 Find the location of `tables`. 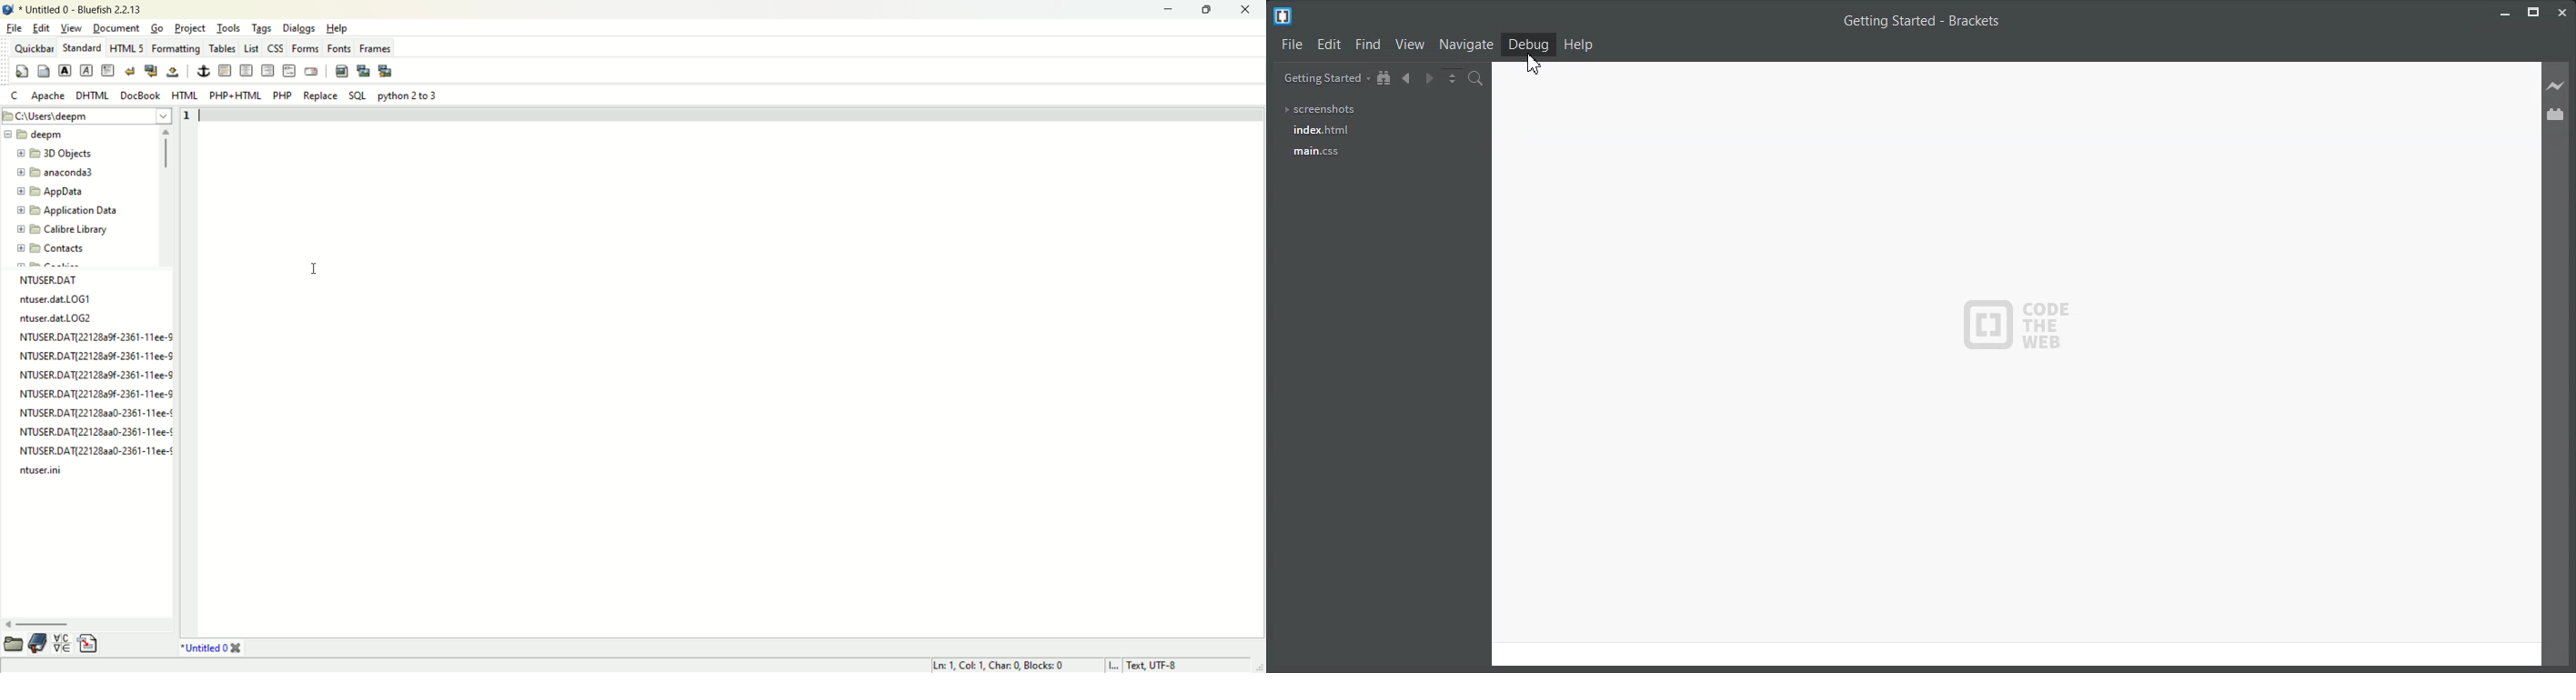

tables is located at coordinates (223, 49).